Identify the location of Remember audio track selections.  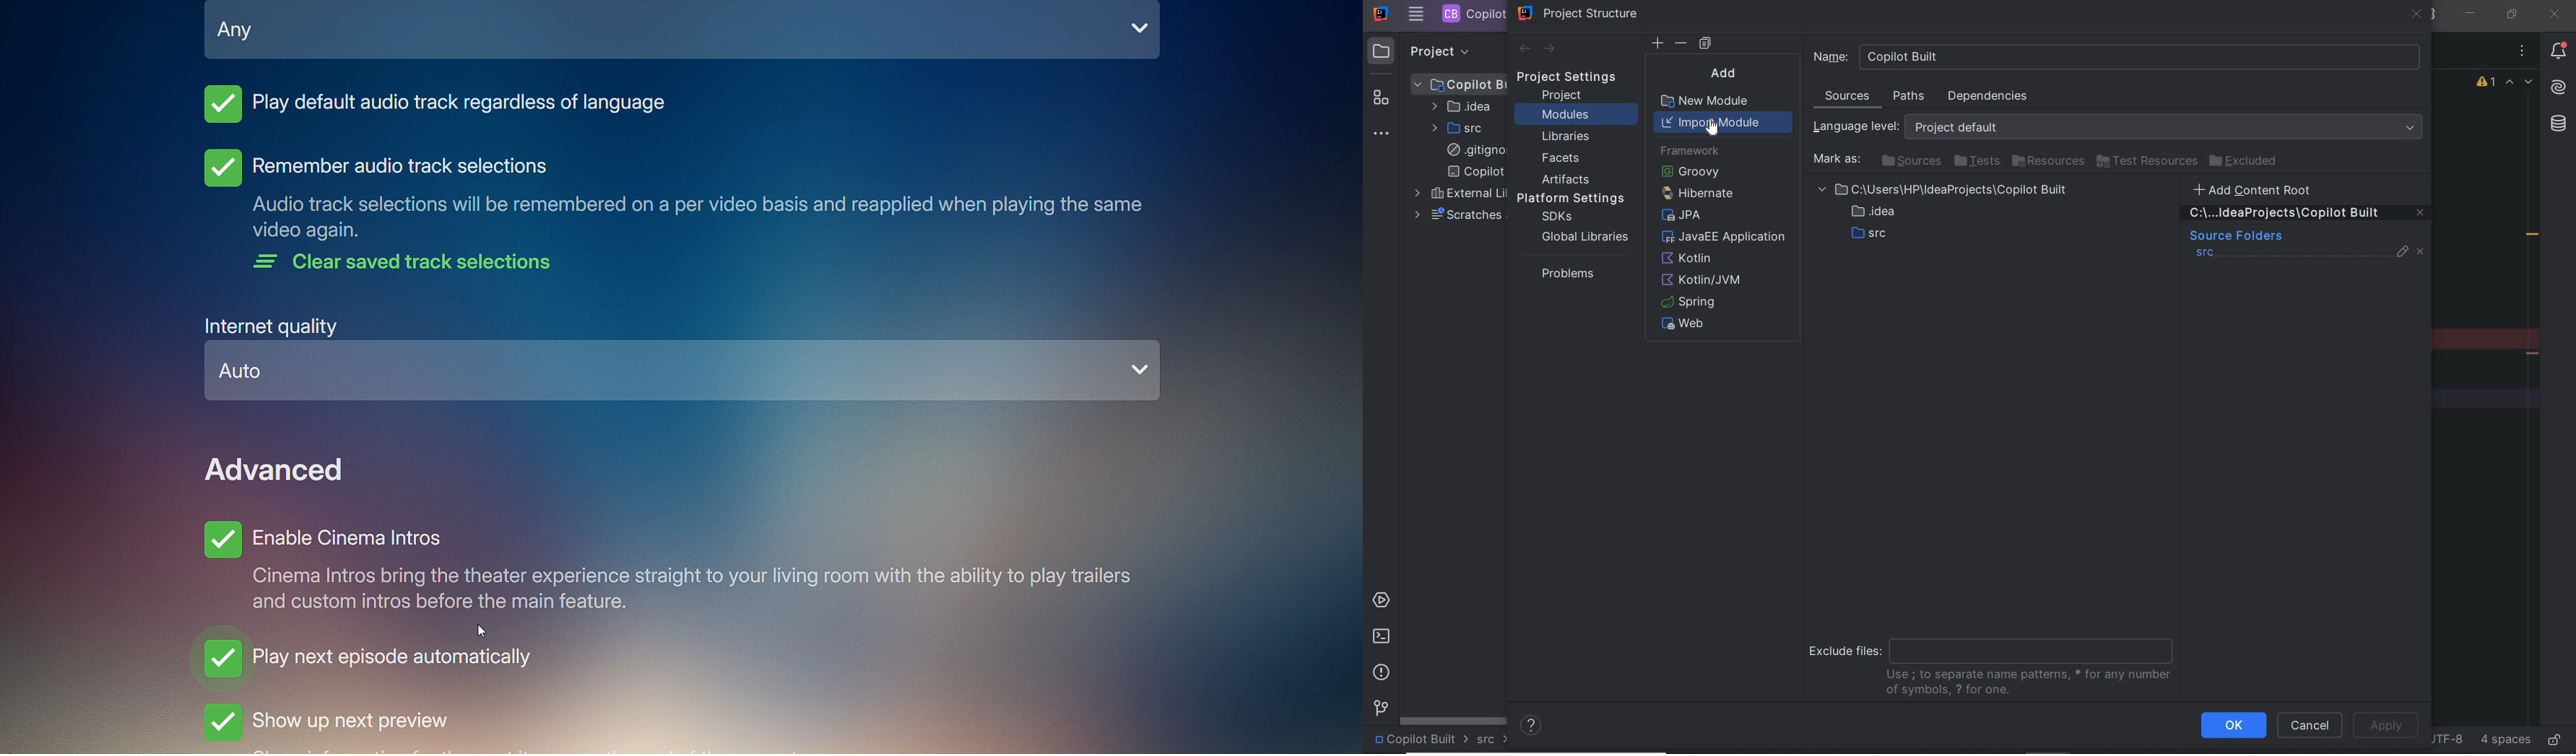
(374, 167).